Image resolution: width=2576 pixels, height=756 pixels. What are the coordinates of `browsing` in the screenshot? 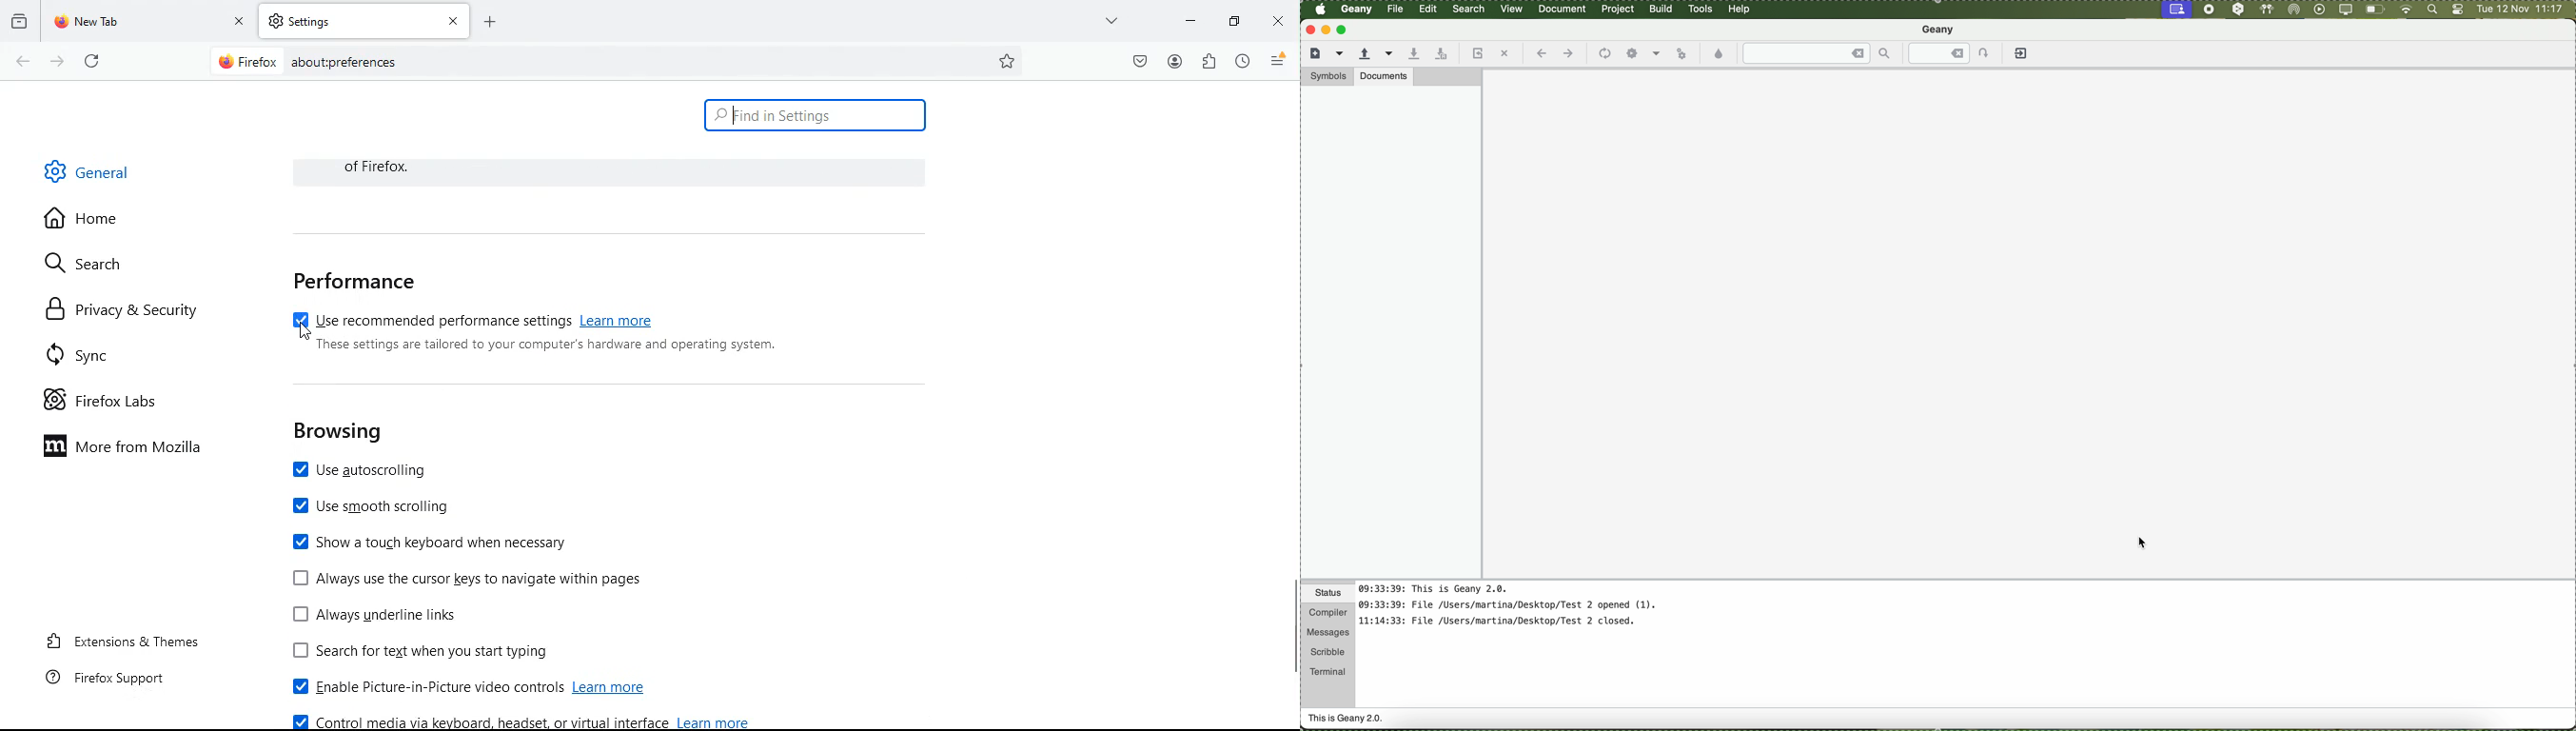 It's located at (339, 432).